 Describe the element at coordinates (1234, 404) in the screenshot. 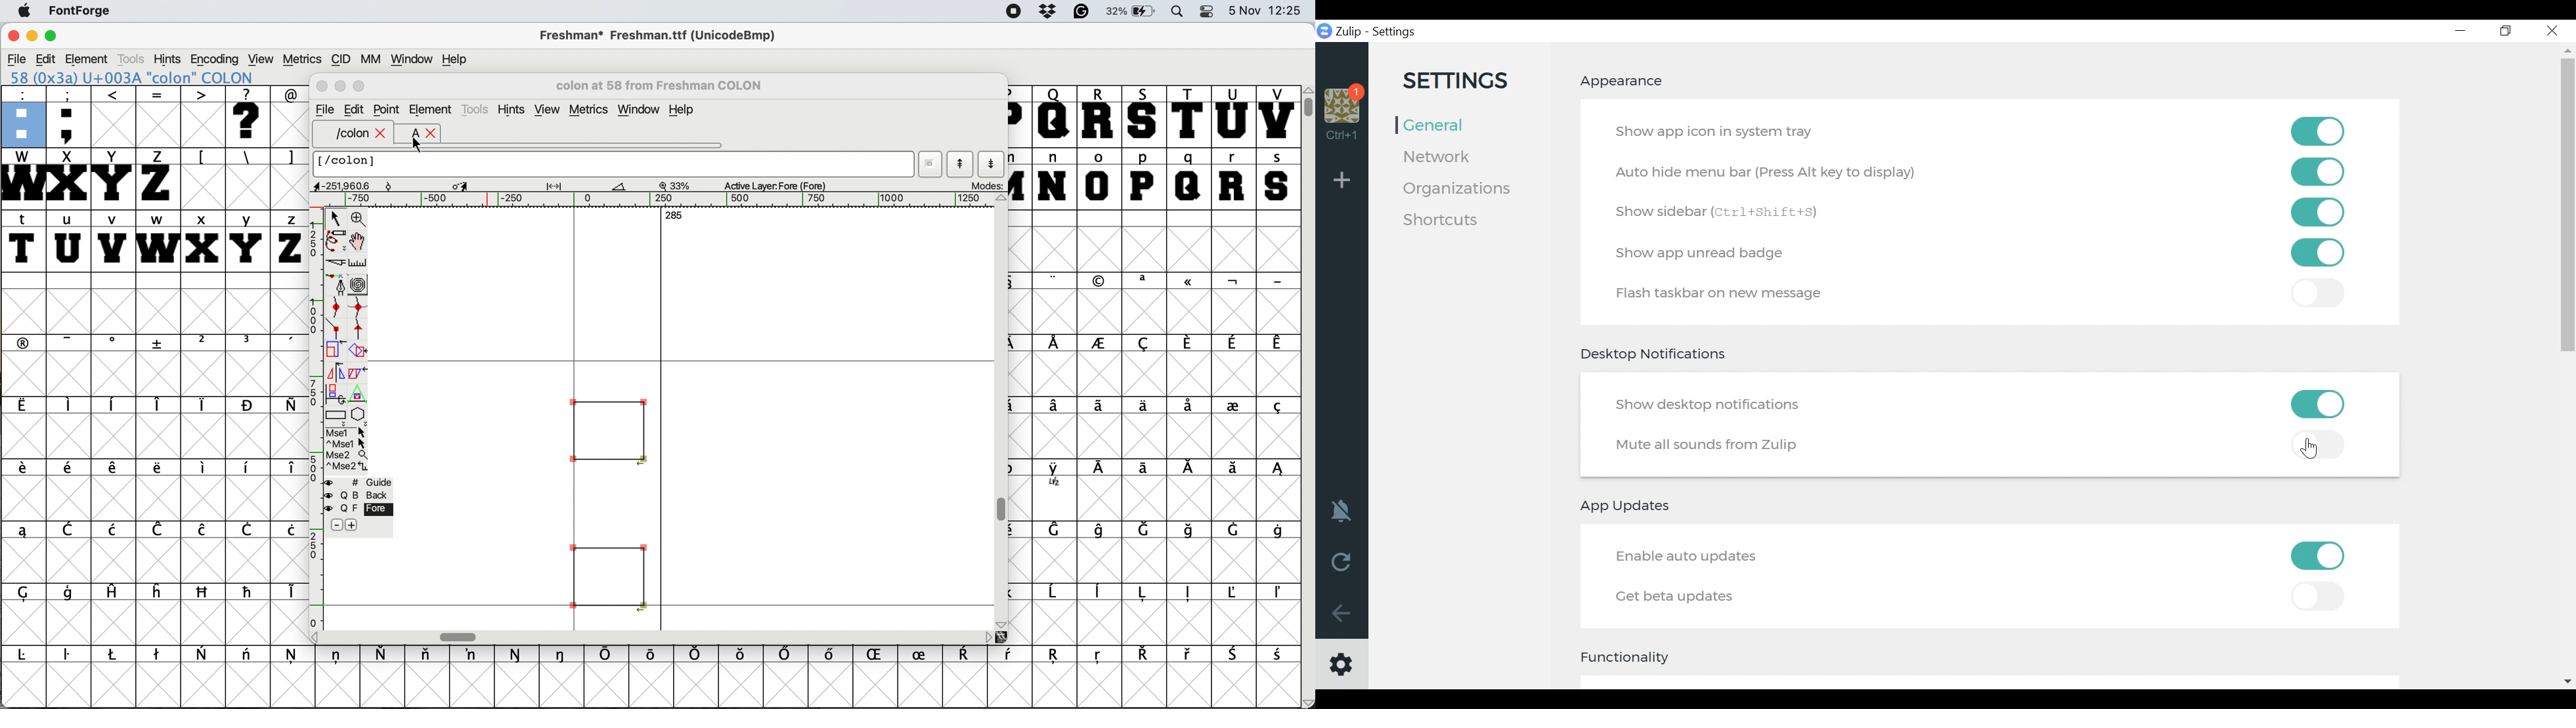

I see `symbol` at that location.